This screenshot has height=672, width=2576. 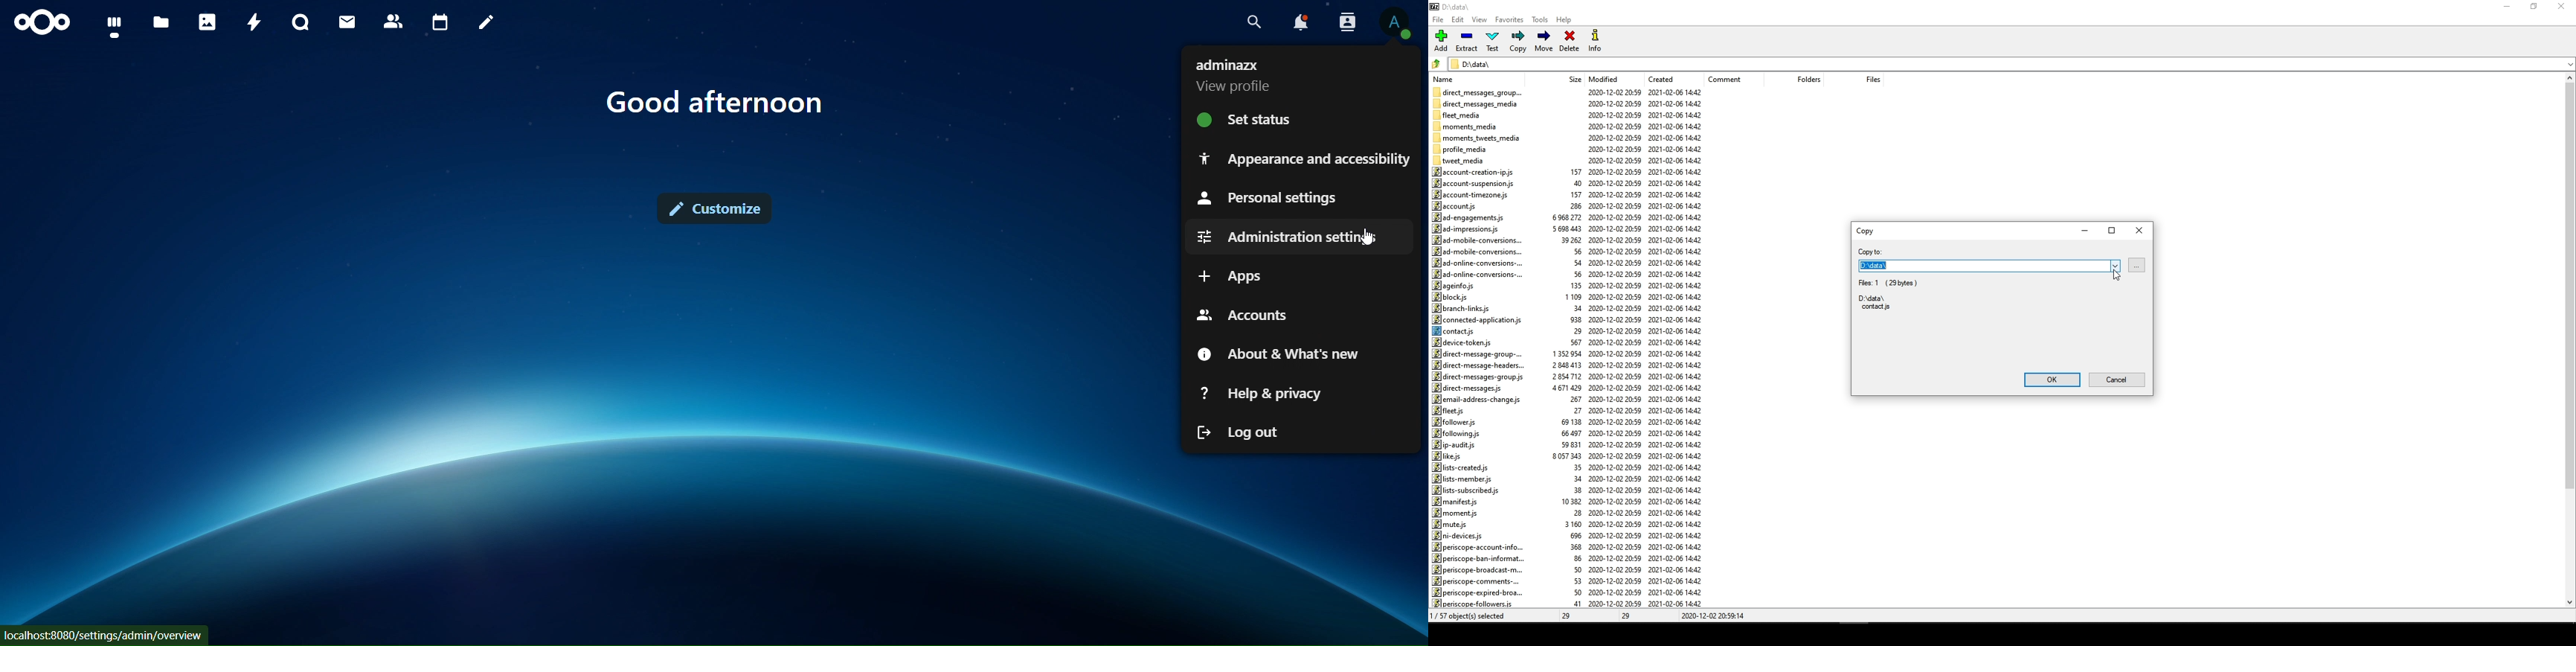 What do you see at coordinates (1286, 234) in the screenshot?
I see `administration settings` at bounding box center [1286, 234].